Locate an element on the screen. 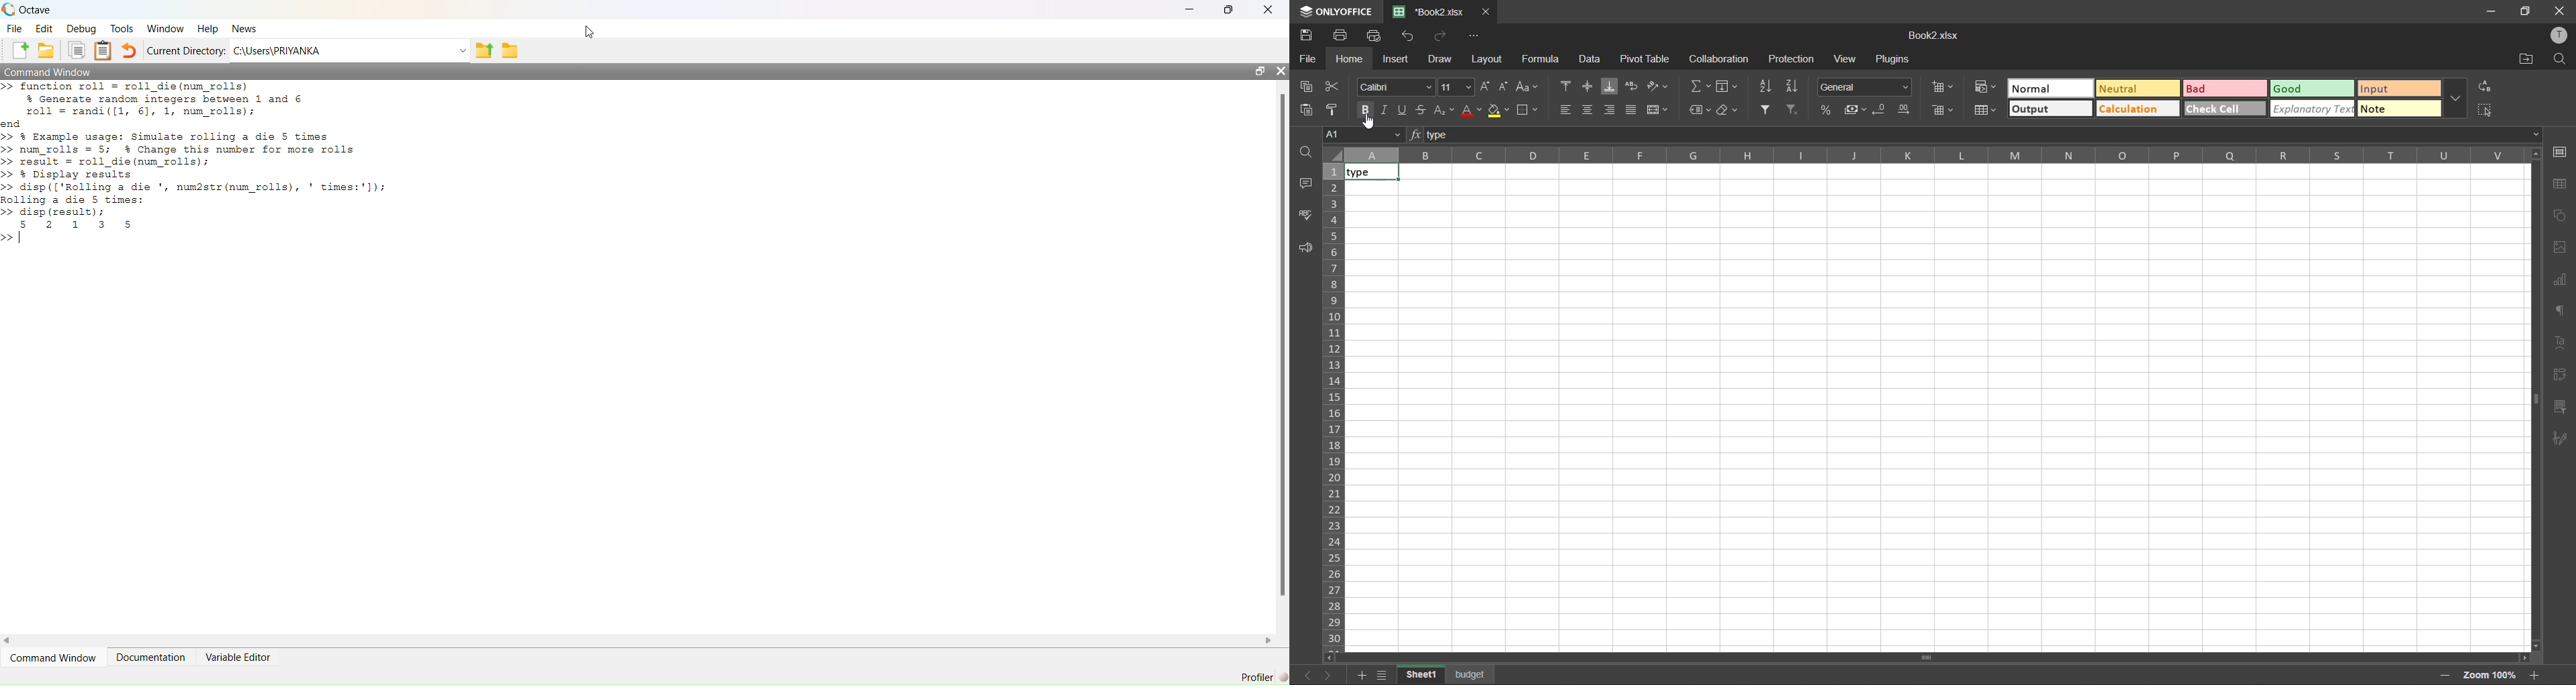 The image size is (2576, 700). Profiler is located at coordinates (1264, 677).